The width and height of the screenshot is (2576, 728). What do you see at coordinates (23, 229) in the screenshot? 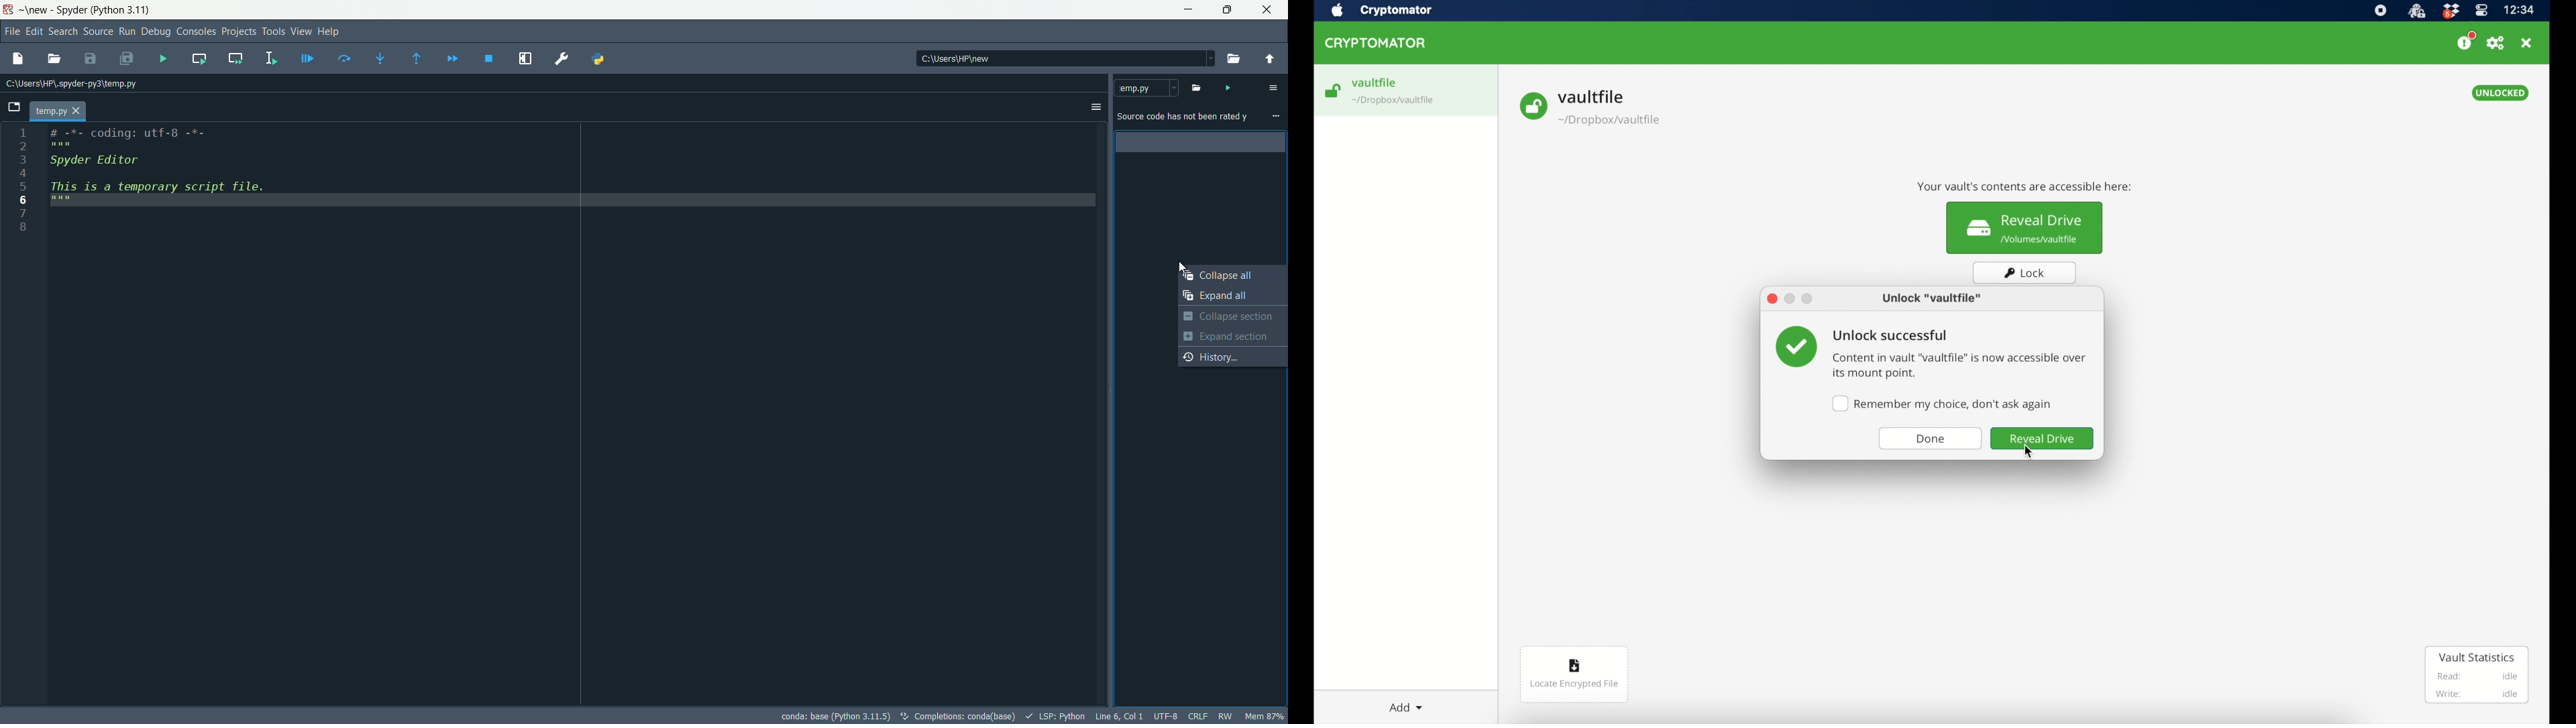
I see `8` at bounding box center [23, 229].